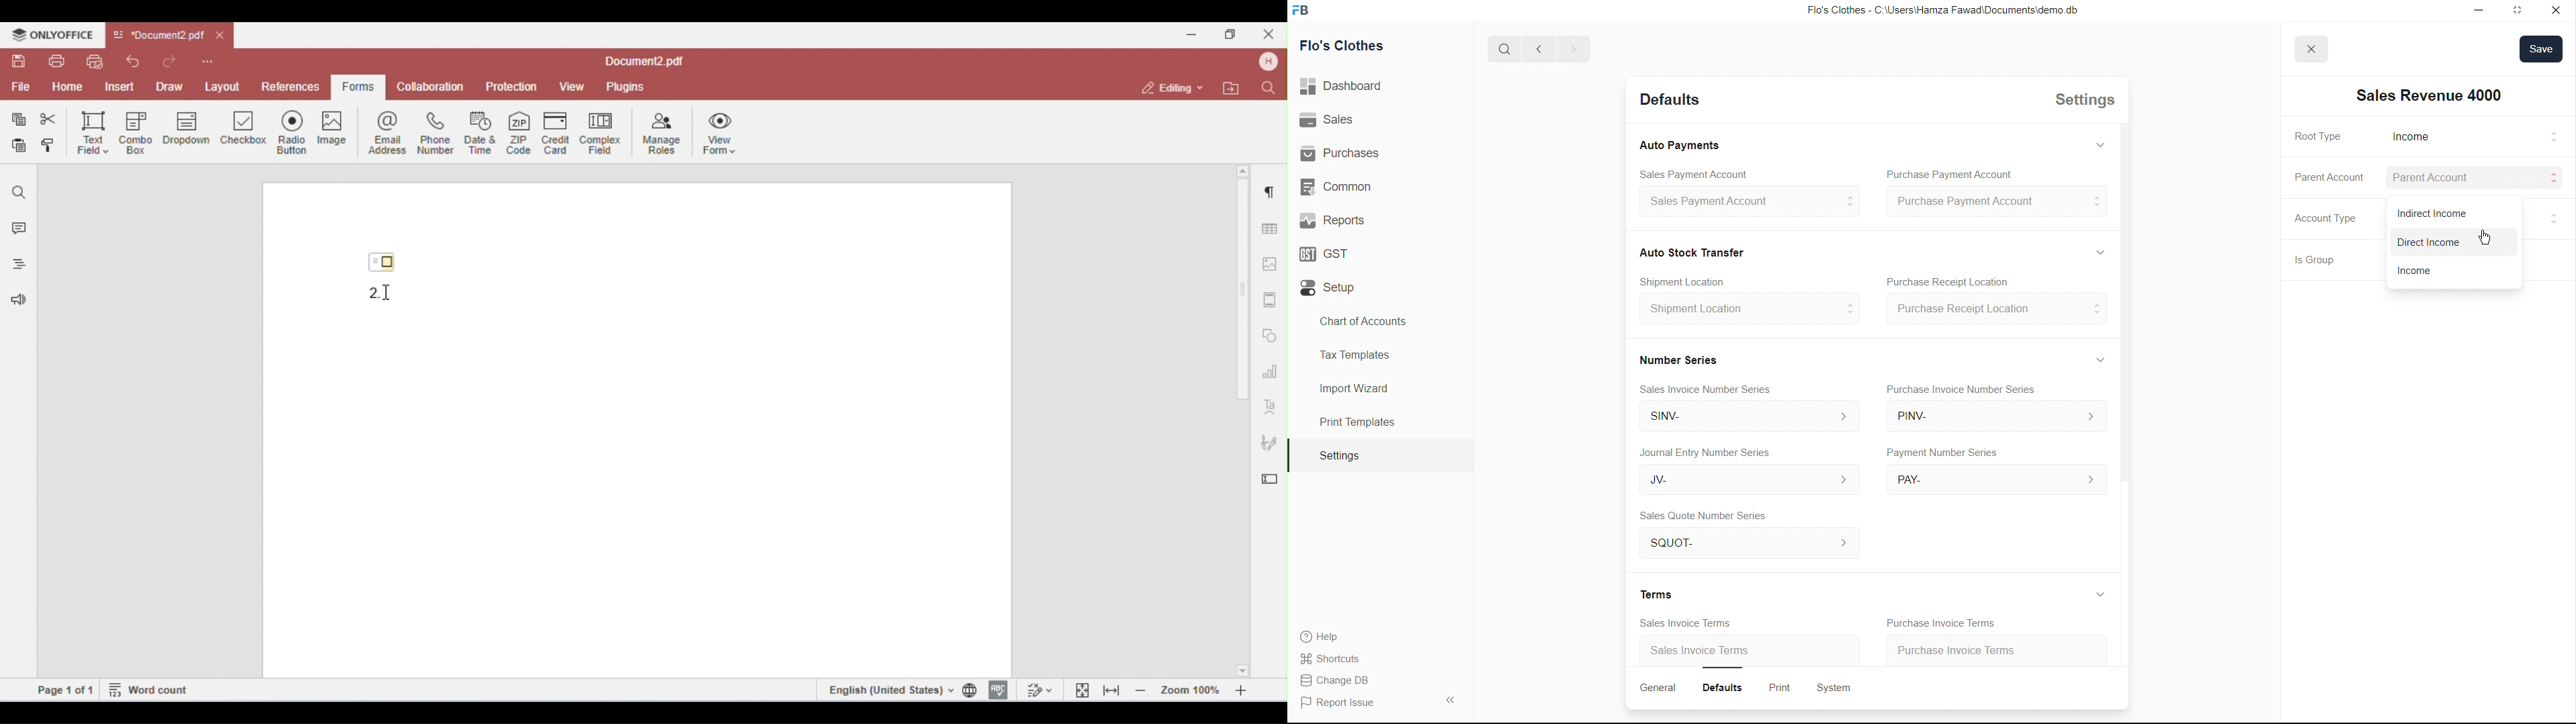 The image size is (2576, 728). Describe the element at coordinates (1703, 516) in the screenshot. I see `Sales Quote Number Series` at that location.